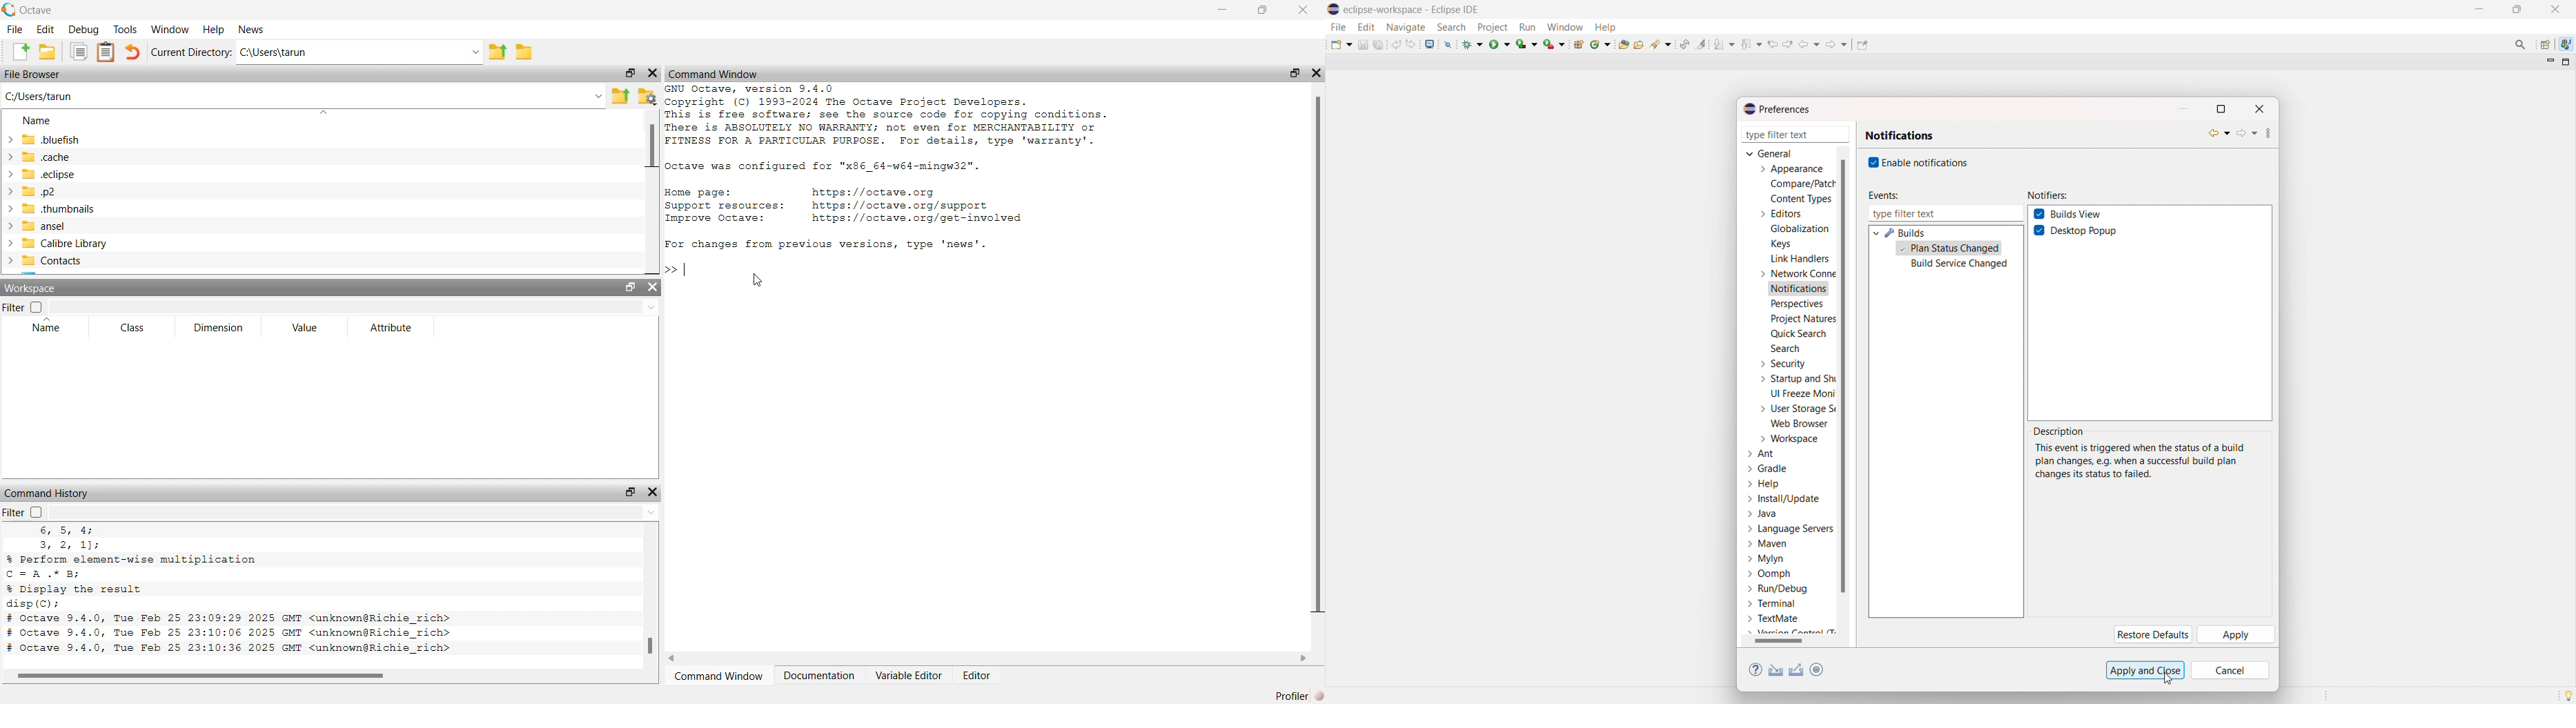  I want to click on description, so click(2140, 461).